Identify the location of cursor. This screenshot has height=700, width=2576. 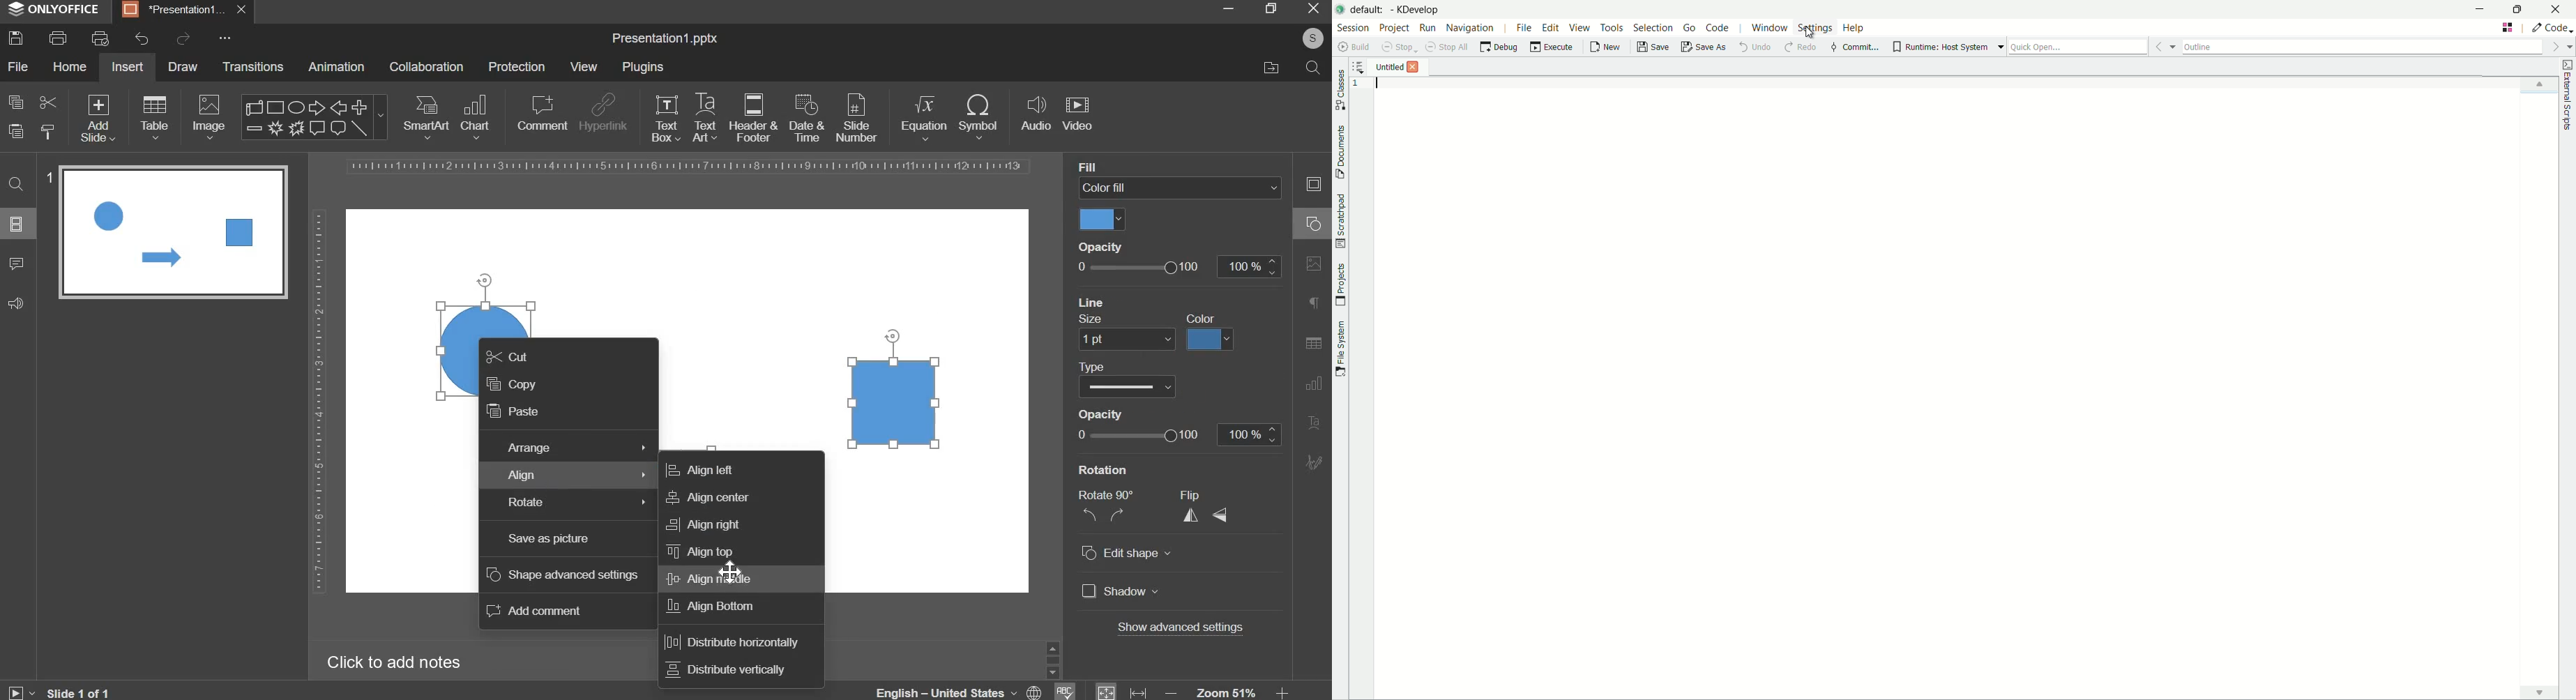
(733, 572).